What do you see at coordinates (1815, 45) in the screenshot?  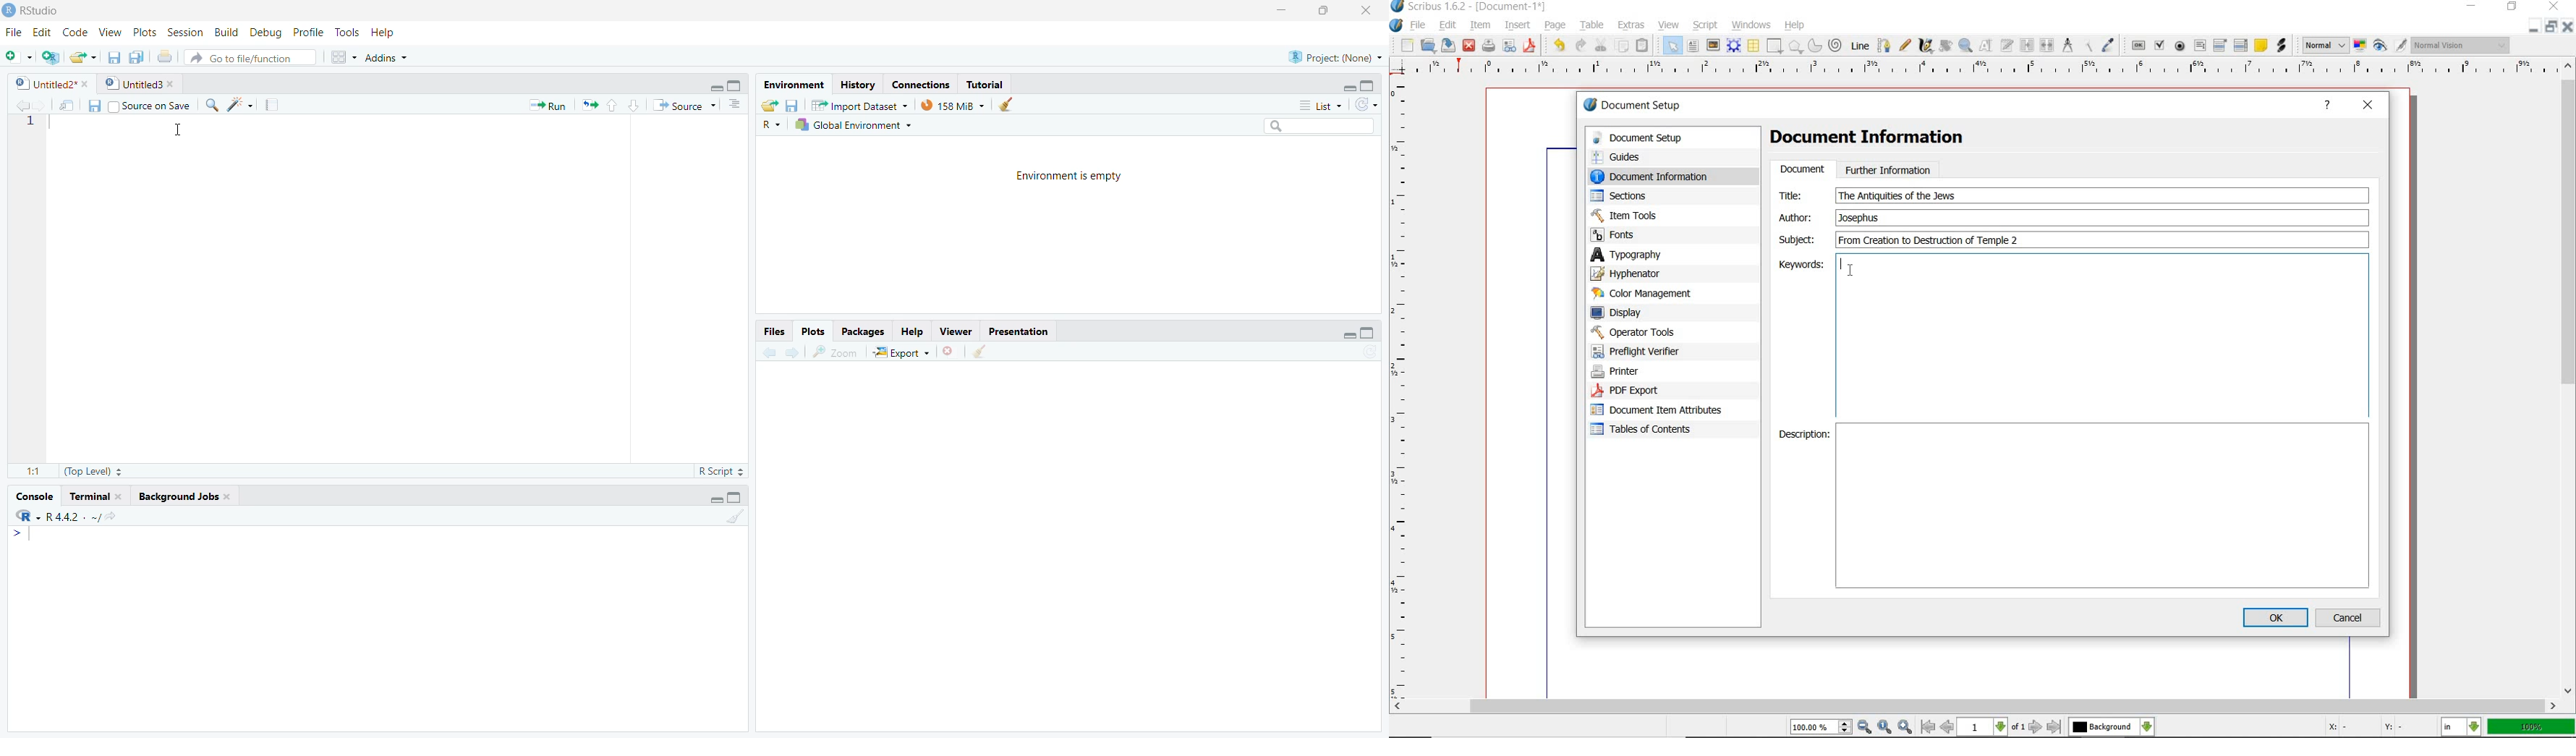 I see `arc` at bounding box center [1815, 45].